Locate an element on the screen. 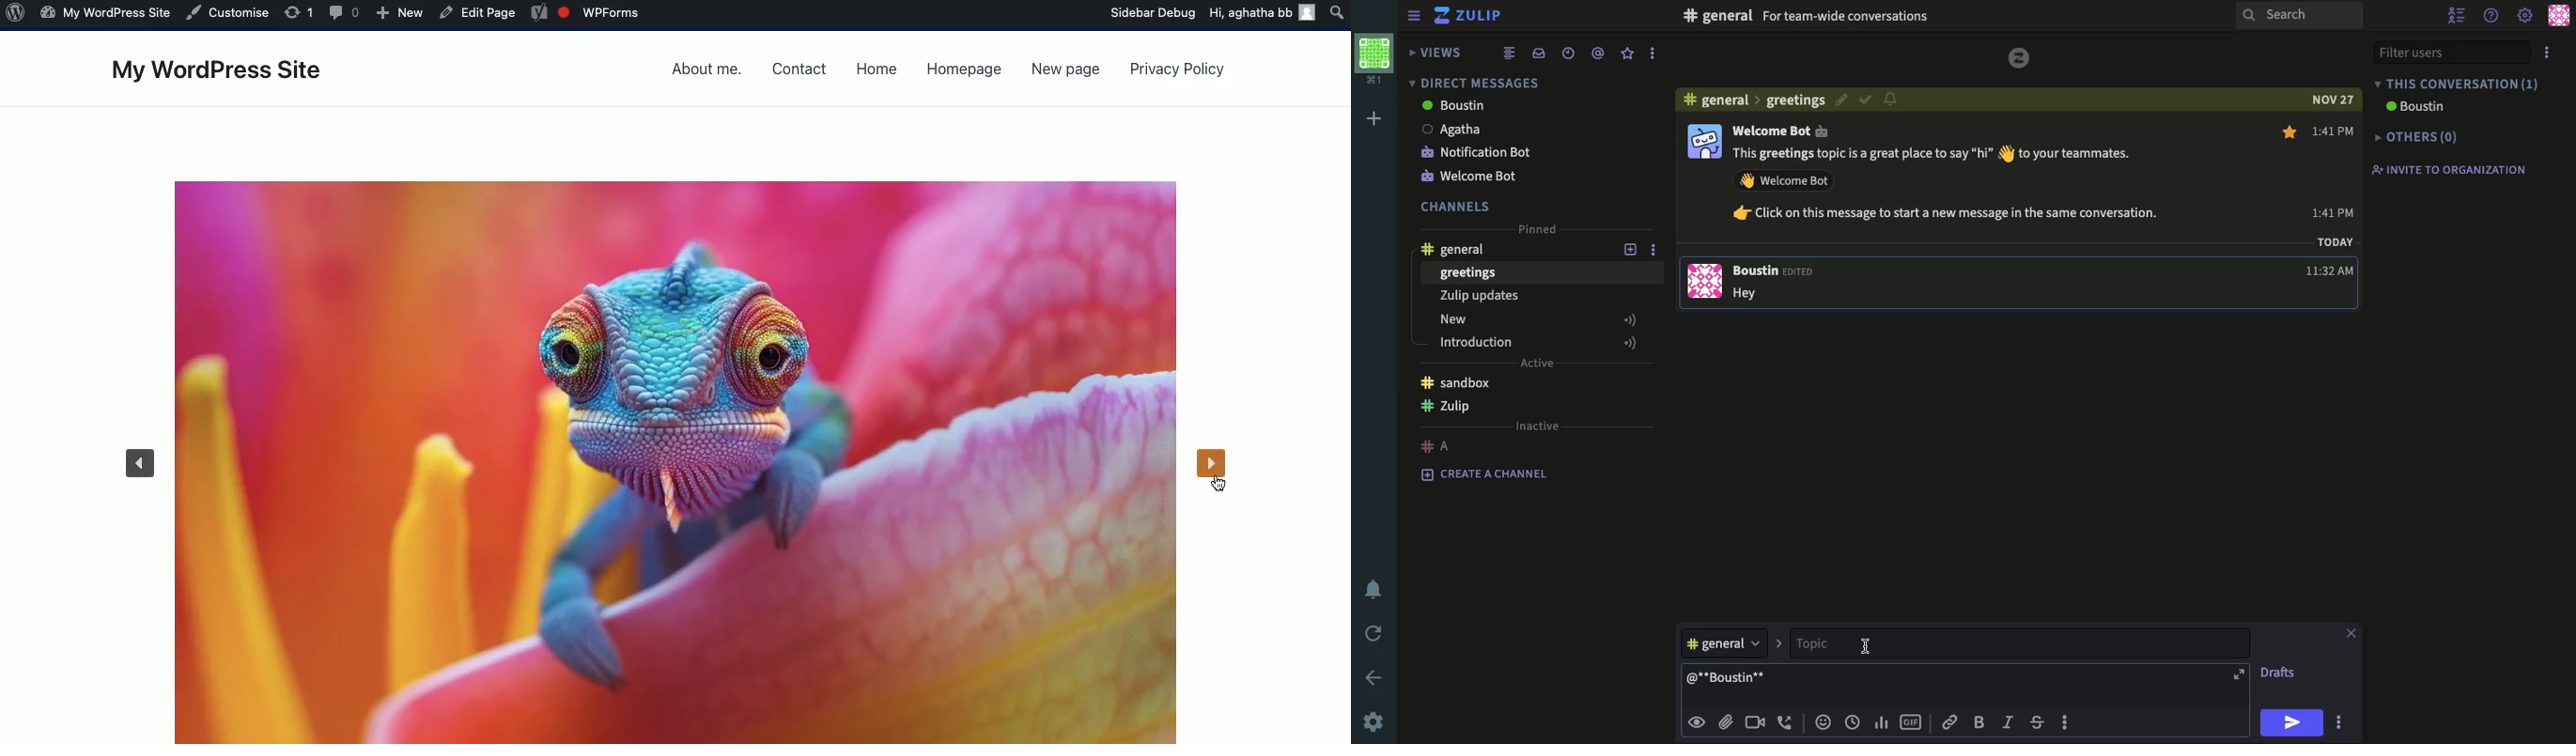 Image resolution: width=2576 pixels, height=756 pixels. others(0) is located at coordinates (2413, 138).